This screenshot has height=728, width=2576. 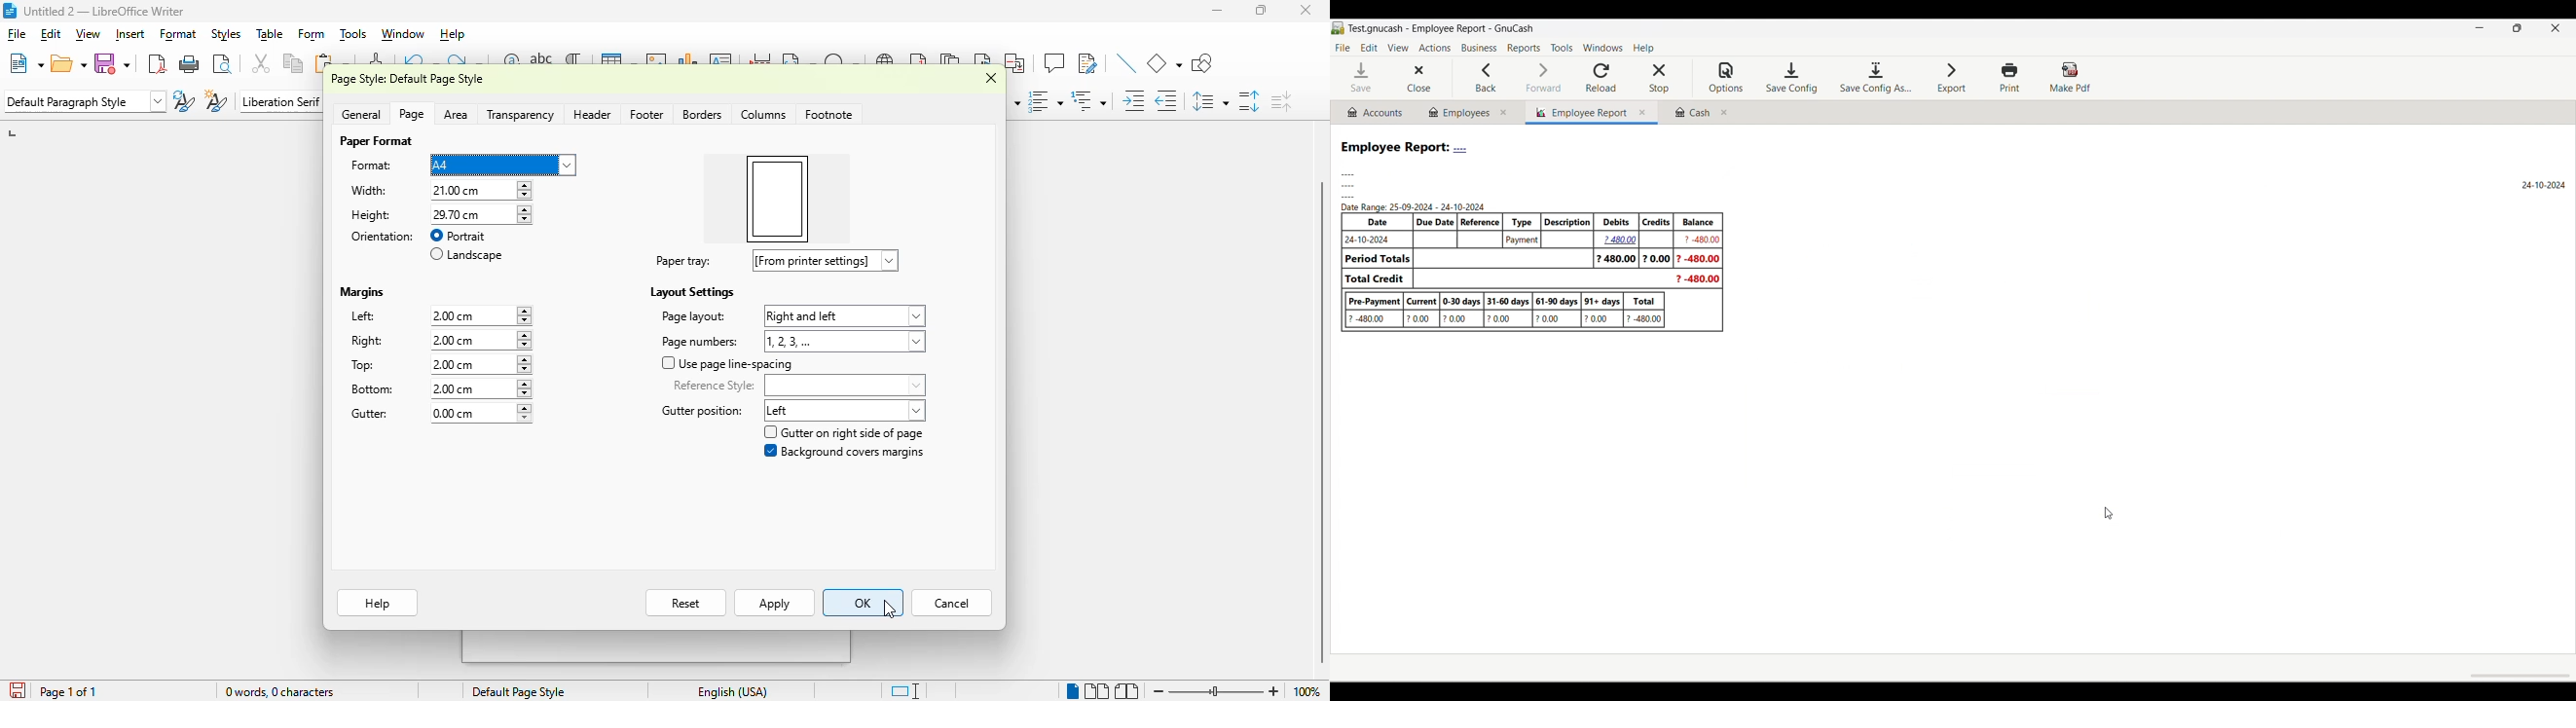 I want to click on basic shapes, so click(x=1165, y=64).